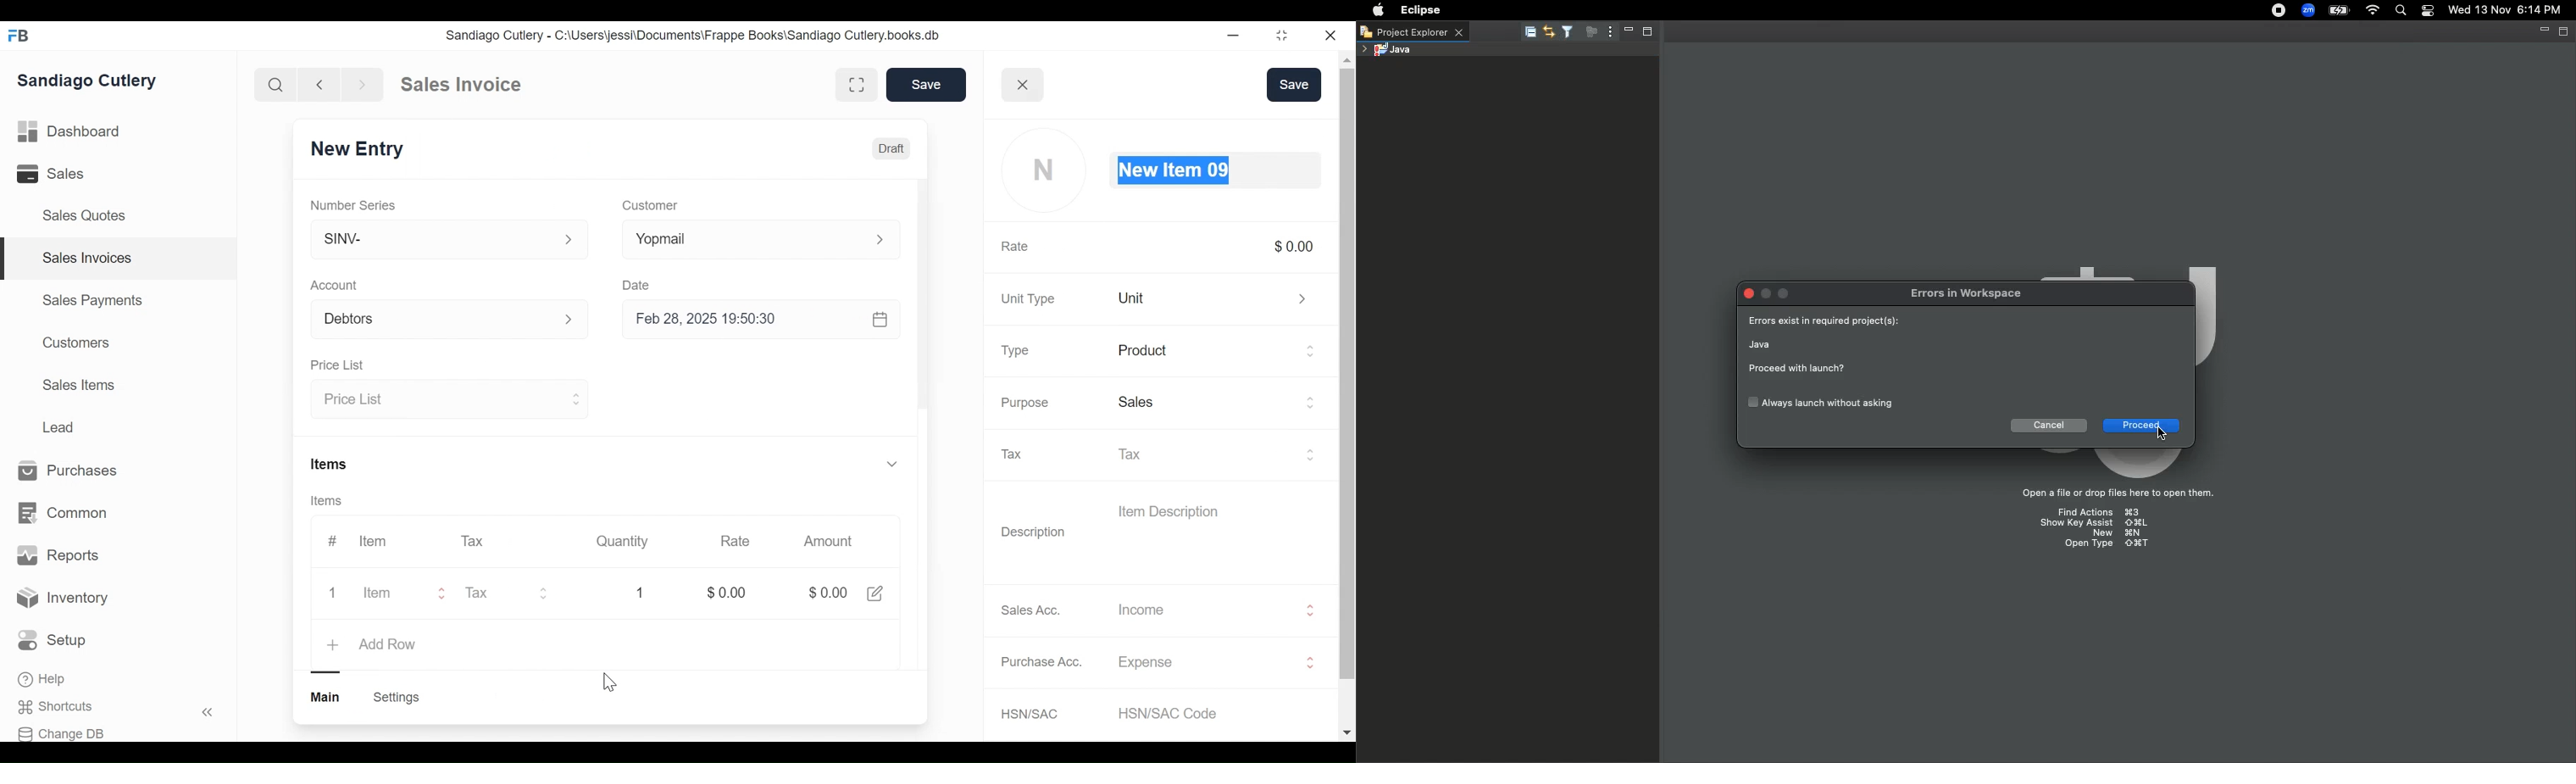 Image resolution: width=2576 pixels, height=784 pixels. Describe the element at coordinates (1346, 372) in the screenshot. I see `scrollbar` at that location.